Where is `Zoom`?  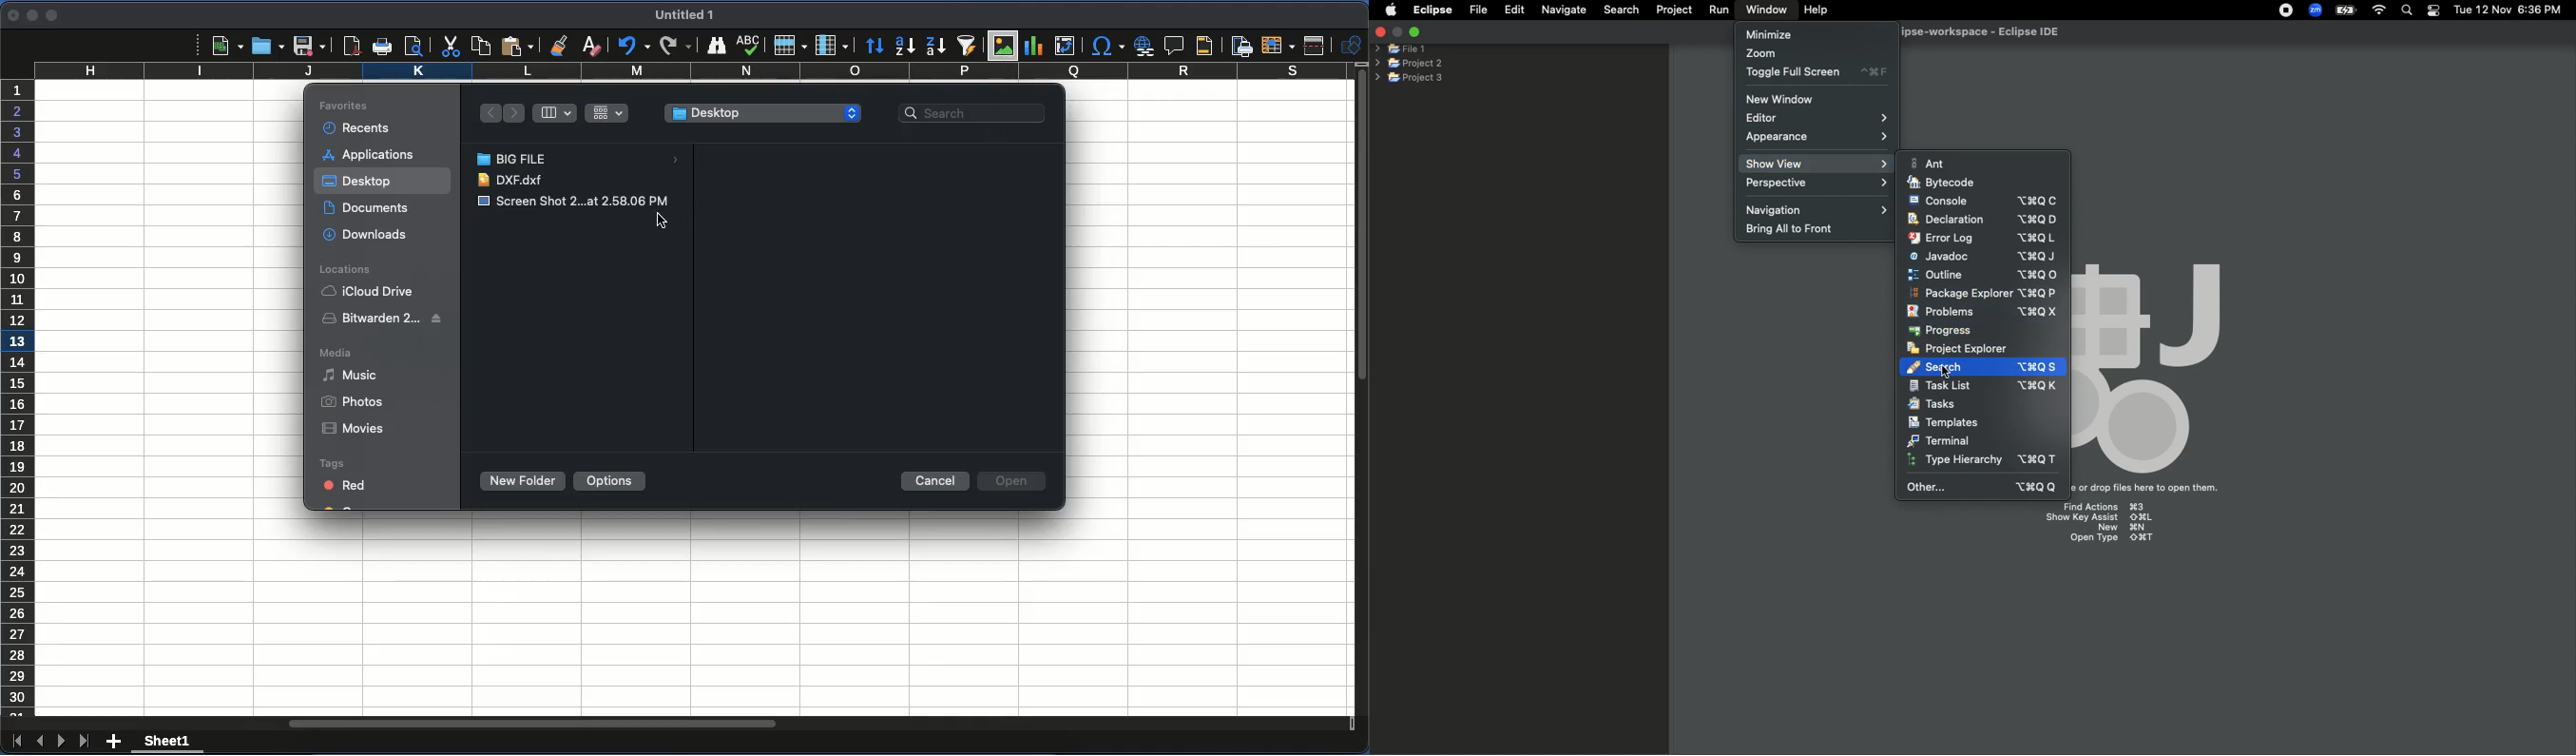
Zoom is located at coordinates (1762, 55).